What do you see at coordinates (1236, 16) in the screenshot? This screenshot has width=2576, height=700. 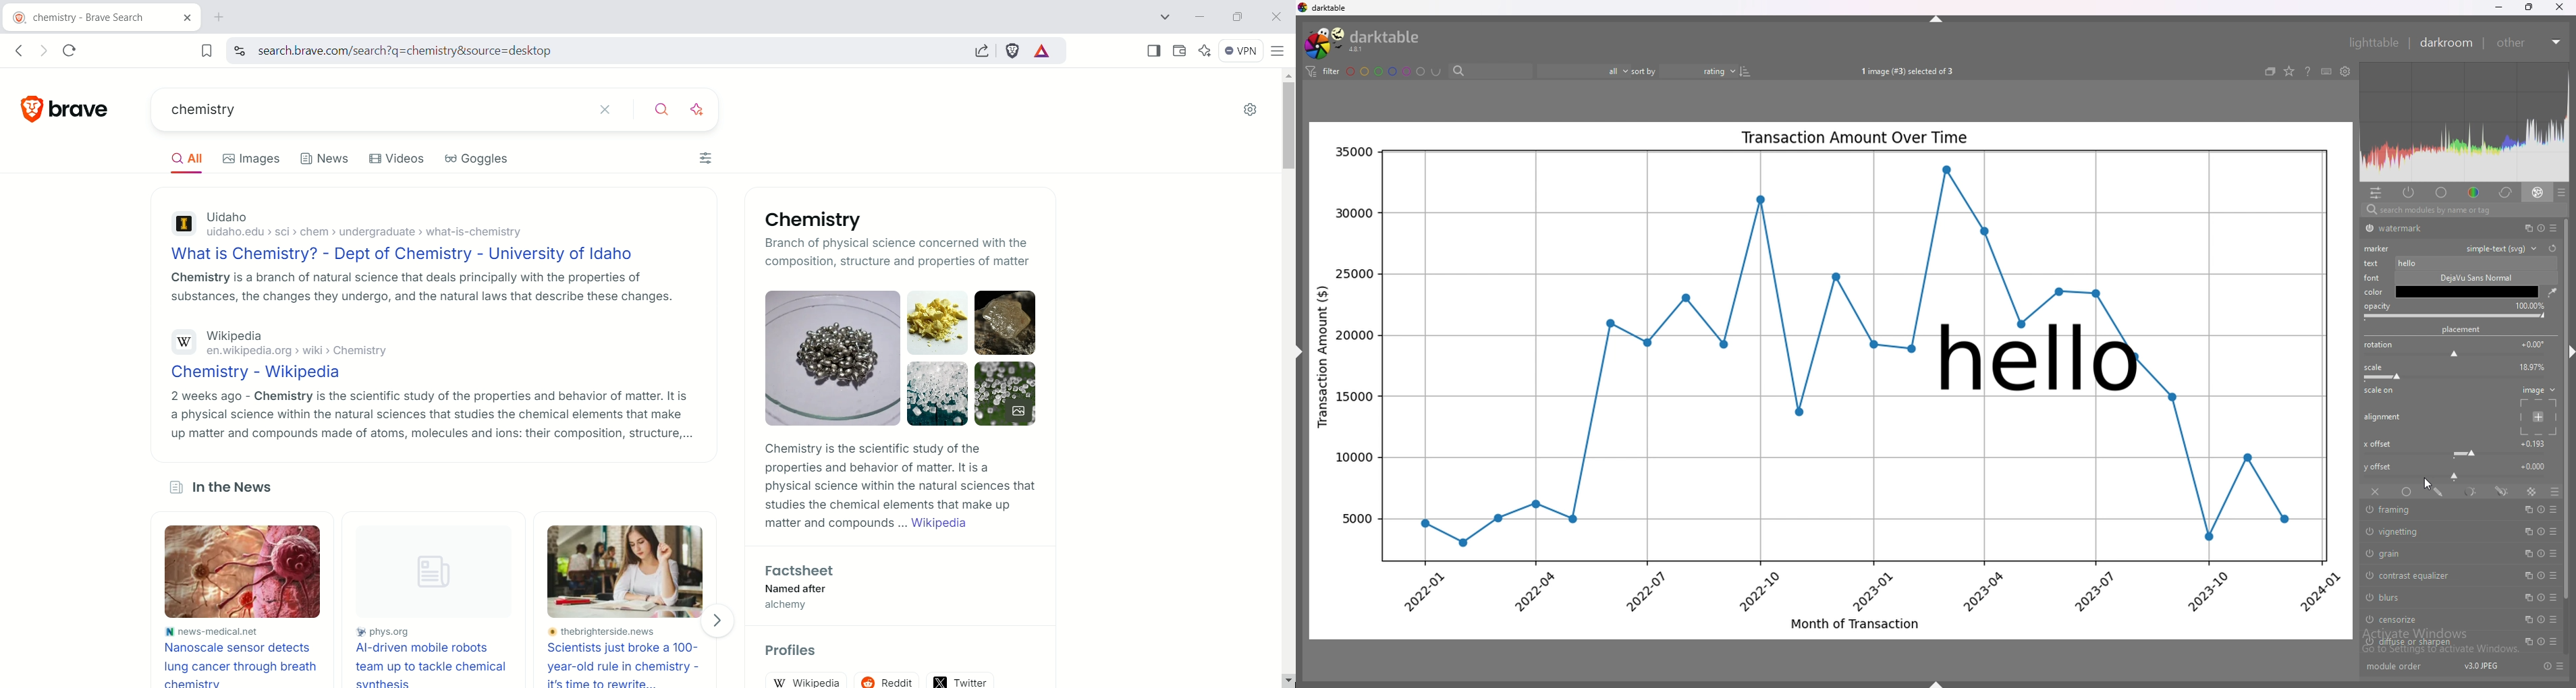 I see `maximize` at bounding box center [1236, 16].